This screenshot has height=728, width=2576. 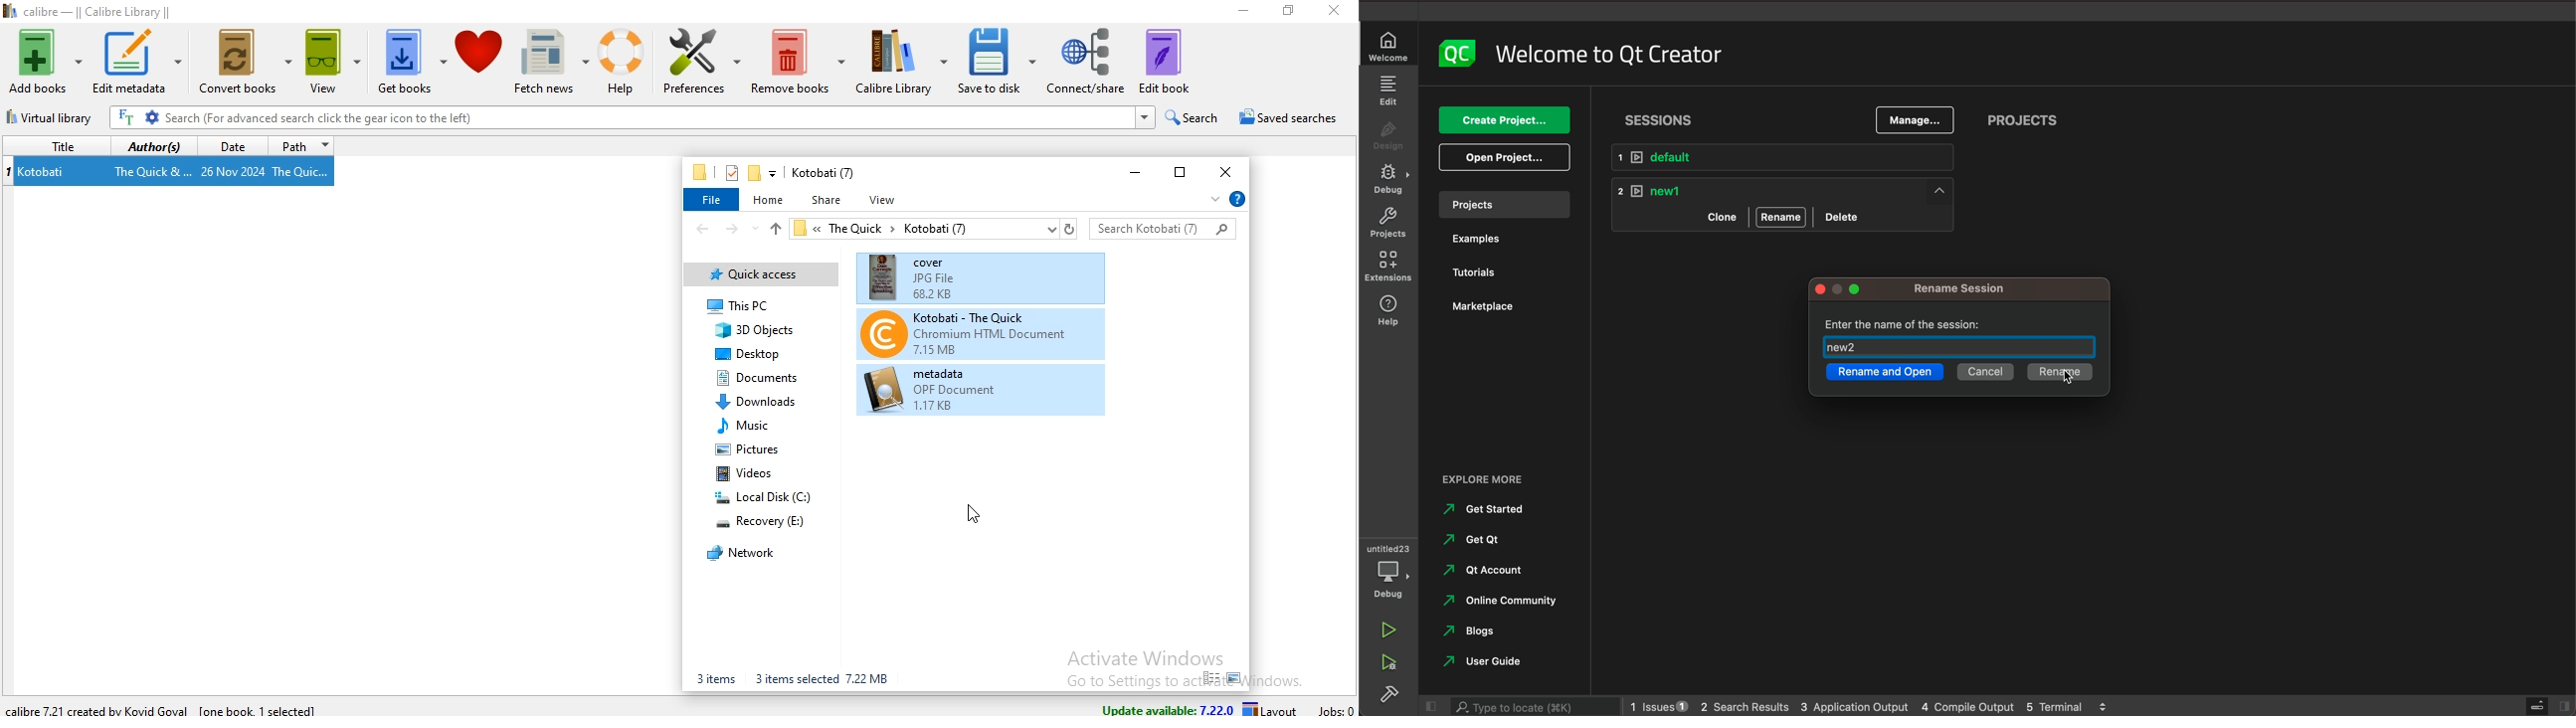 I want to click on tutorials, so click(x=1477, y=271).